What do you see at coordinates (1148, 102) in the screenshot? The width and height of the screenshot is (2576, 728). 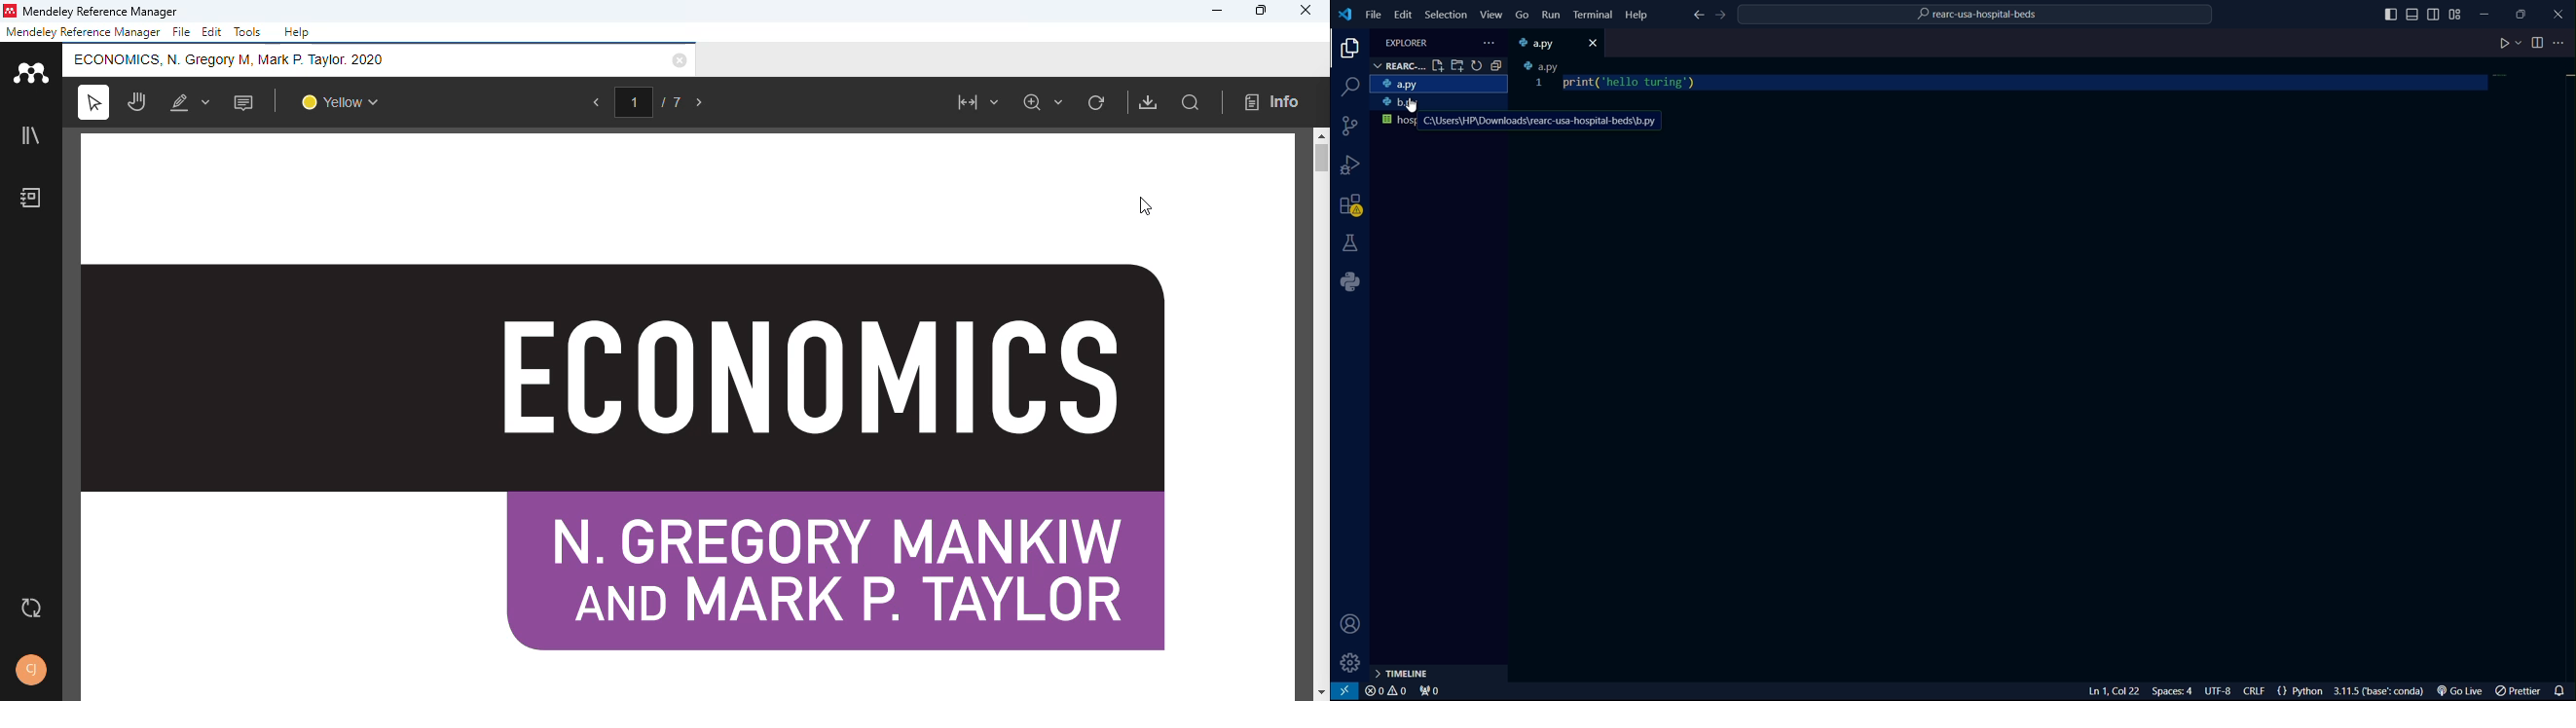 I see `download` at bounding box center [1148, 102].